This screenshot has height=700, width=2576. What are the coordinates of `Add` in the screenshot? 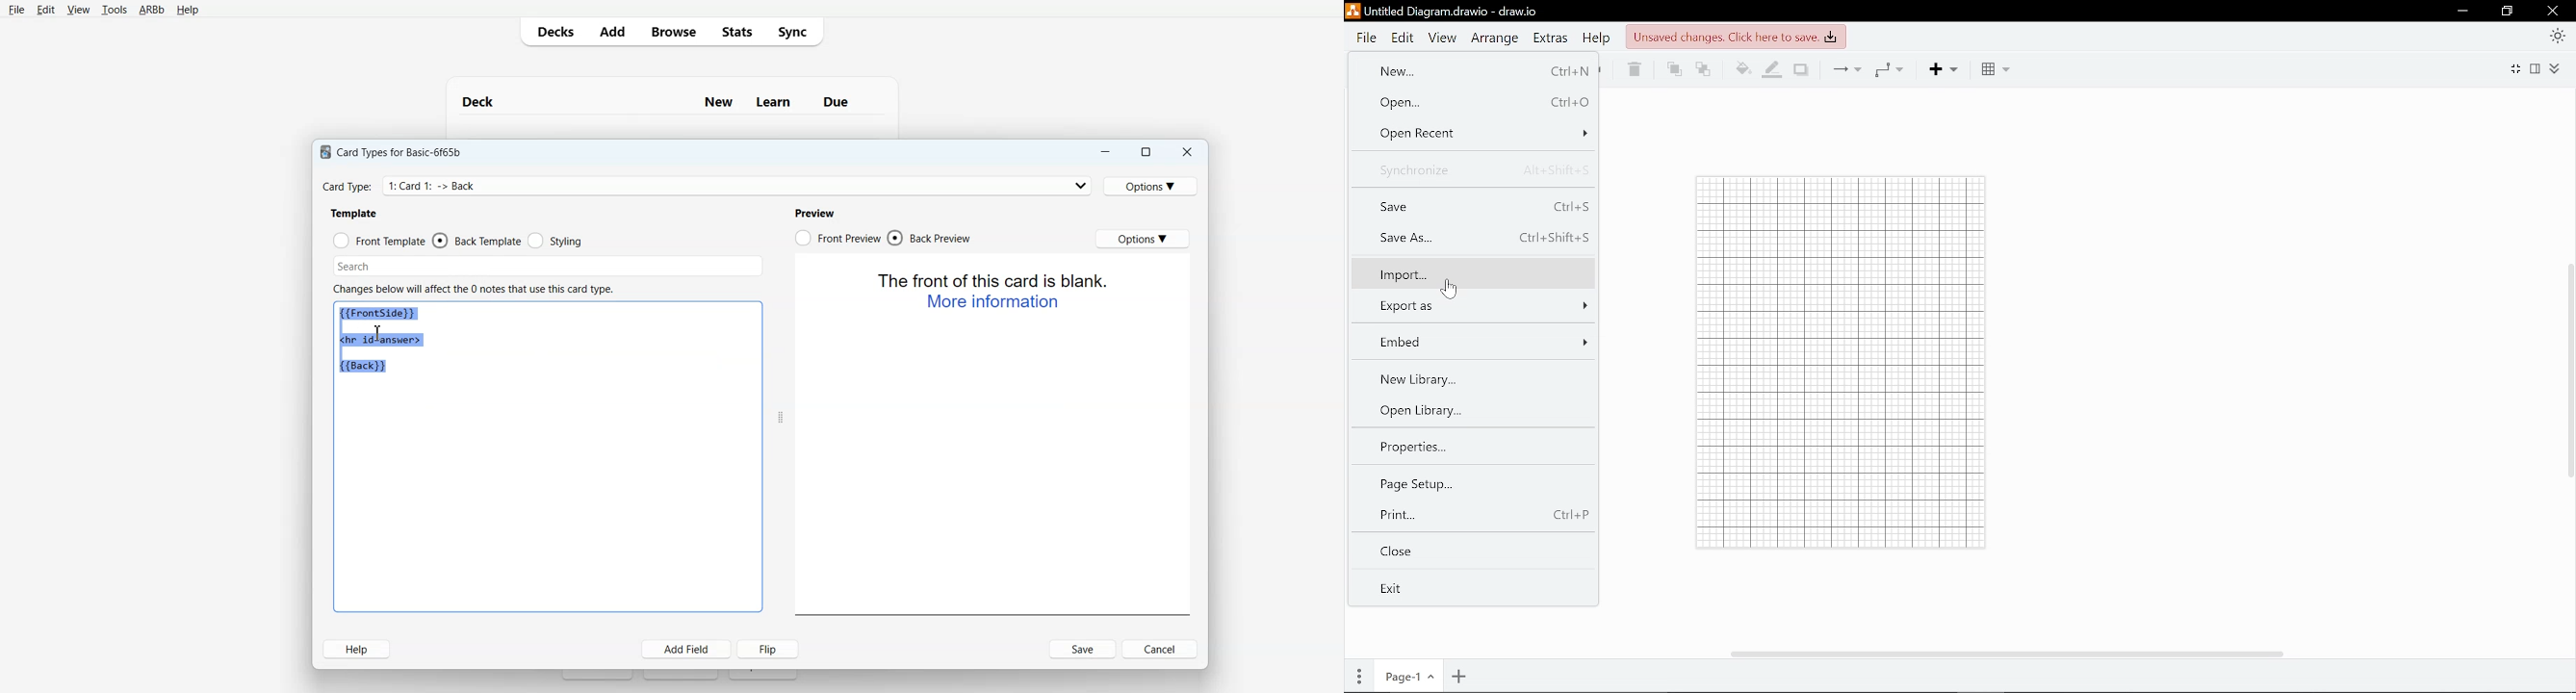 It's located at (612, 32).